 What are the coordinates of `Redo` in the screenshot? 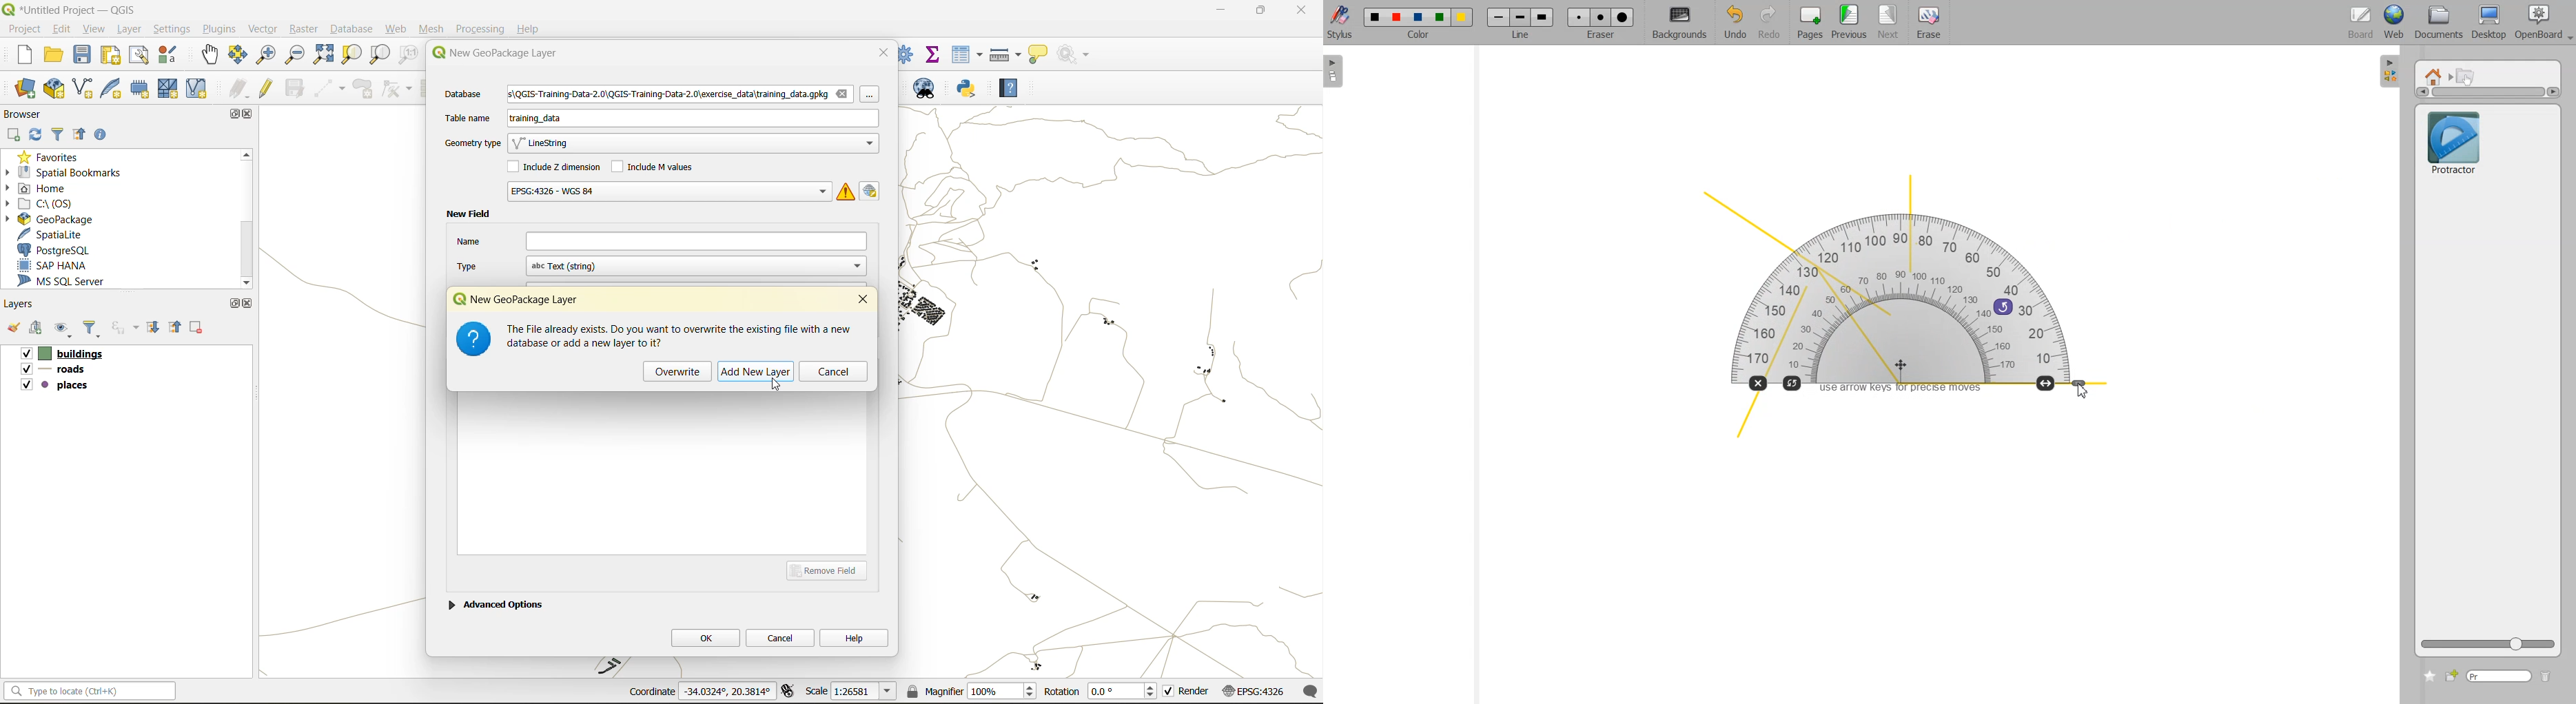 It's located at (1769, 24).